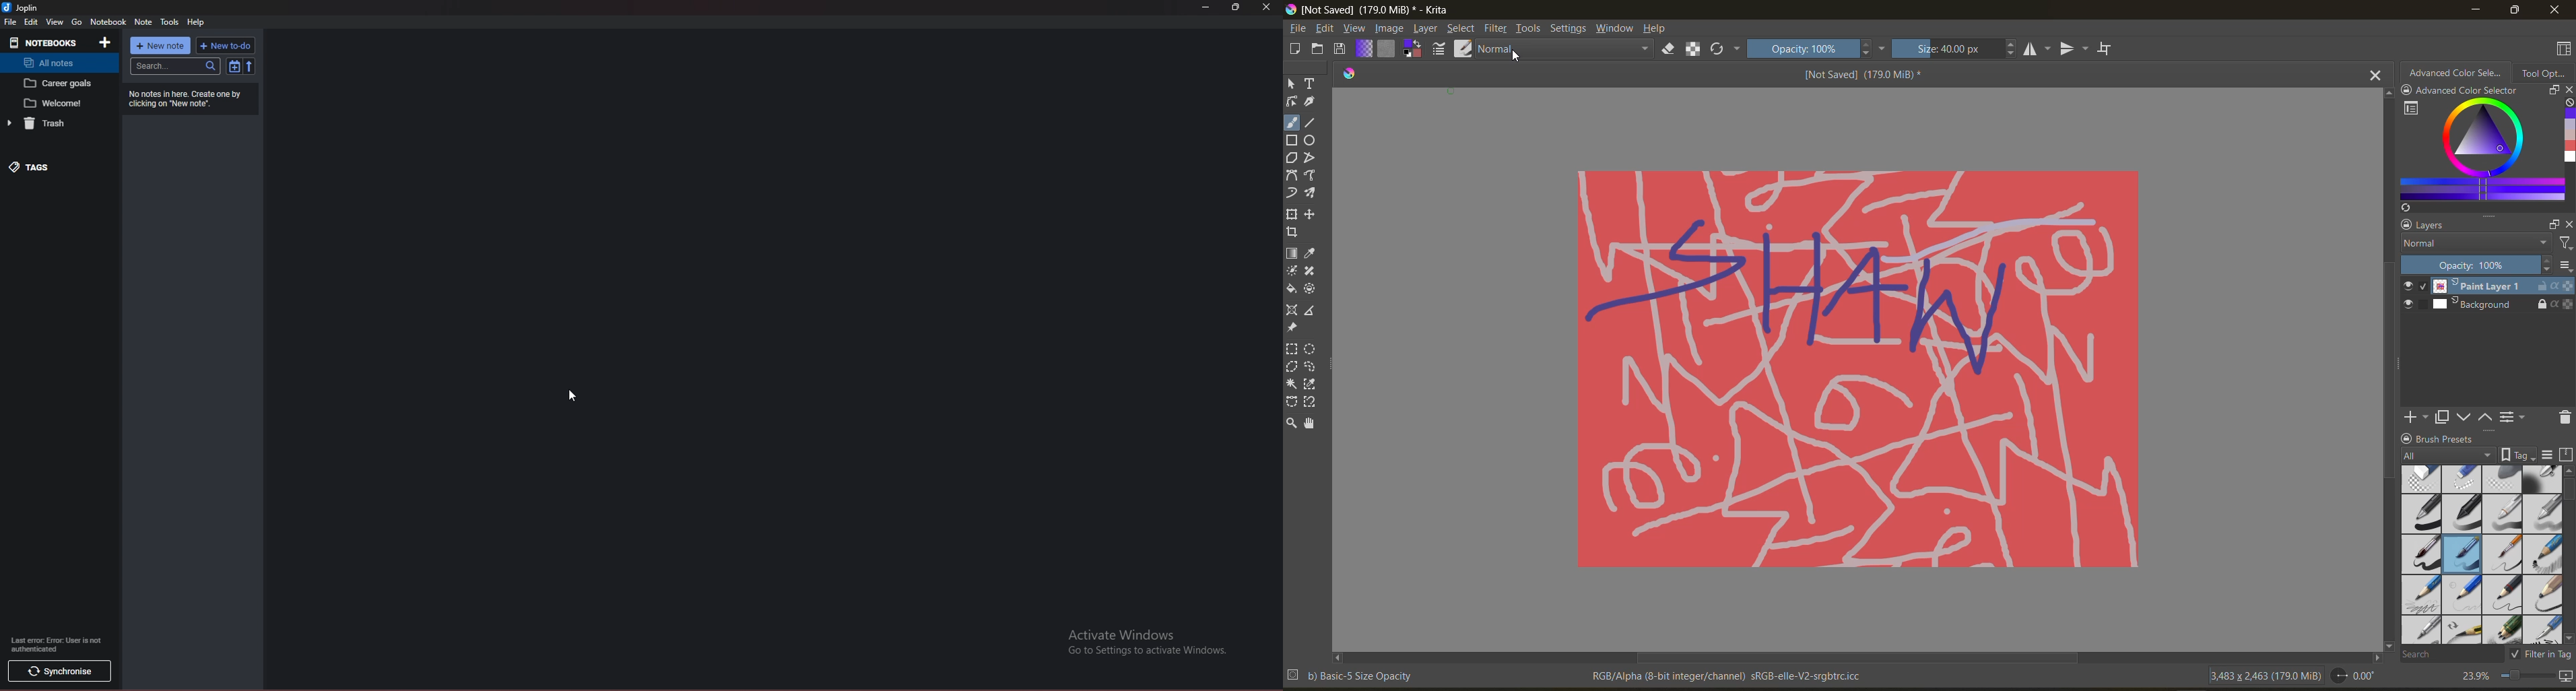 The image size is (2576, 700). What do you see at coordinates (2568, 640) in the screenshot?
I see `scroll down` at bounding box center [2568, 640].